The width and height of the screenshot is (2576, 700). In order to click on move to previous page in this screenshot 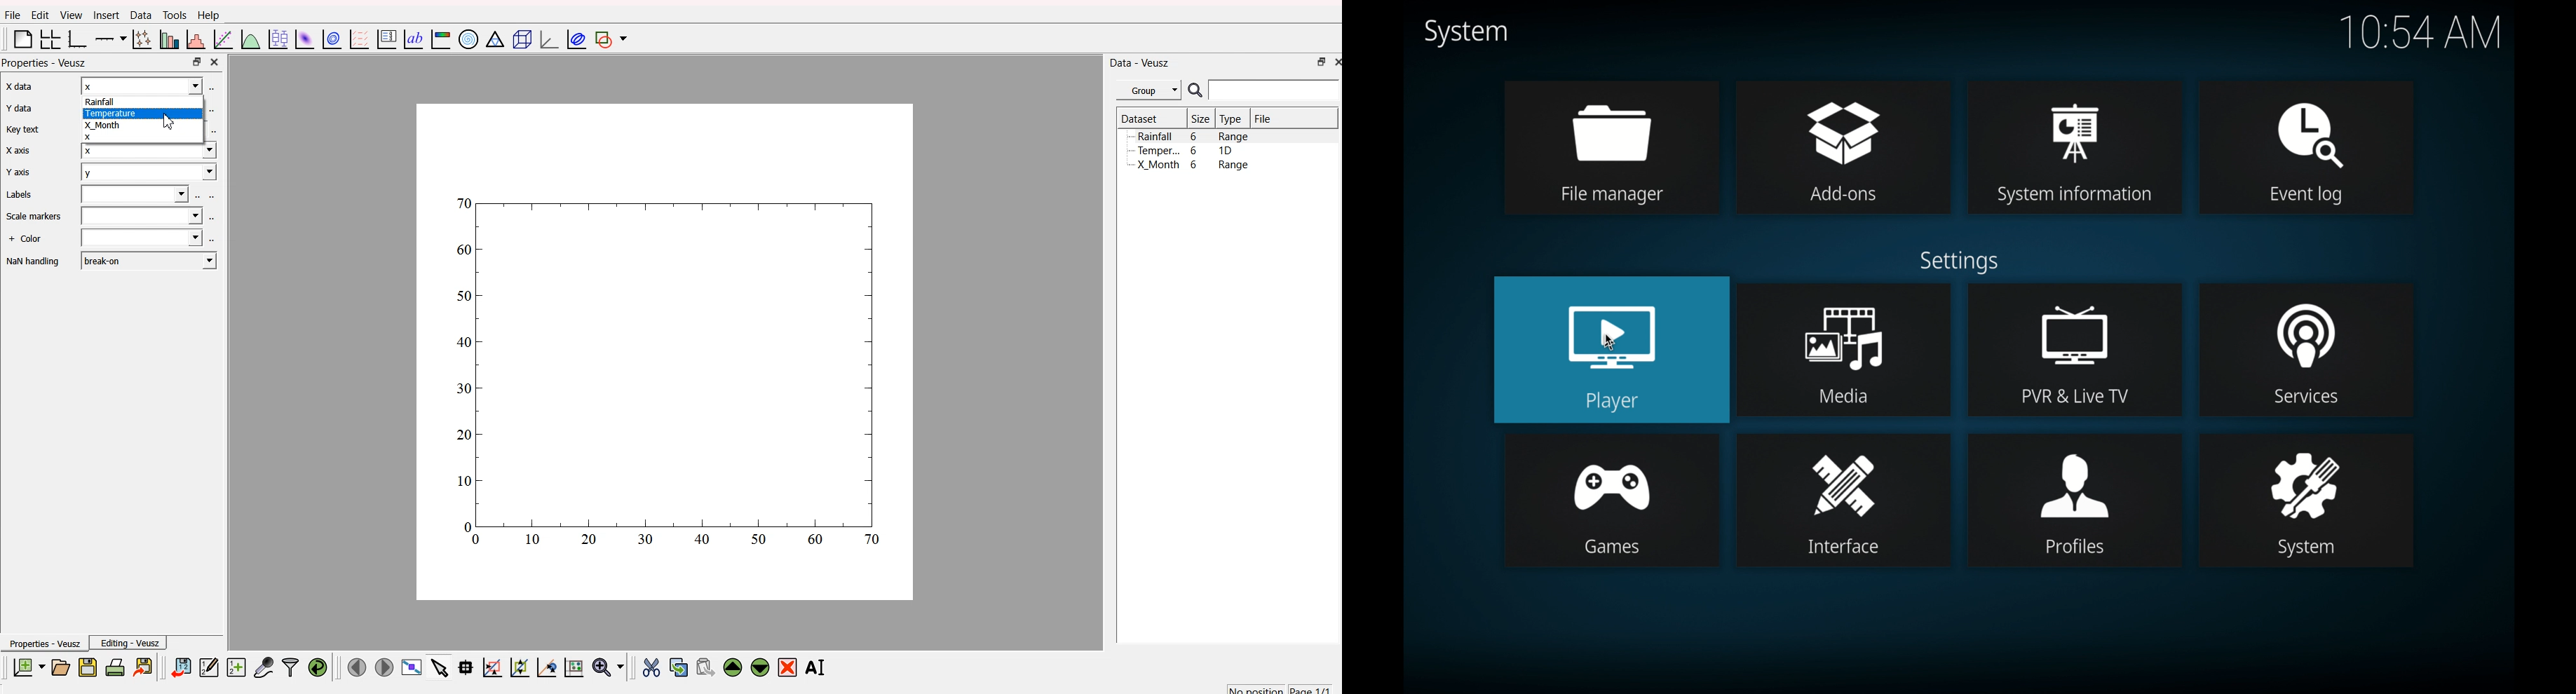, I will do `click(357, 666)`.